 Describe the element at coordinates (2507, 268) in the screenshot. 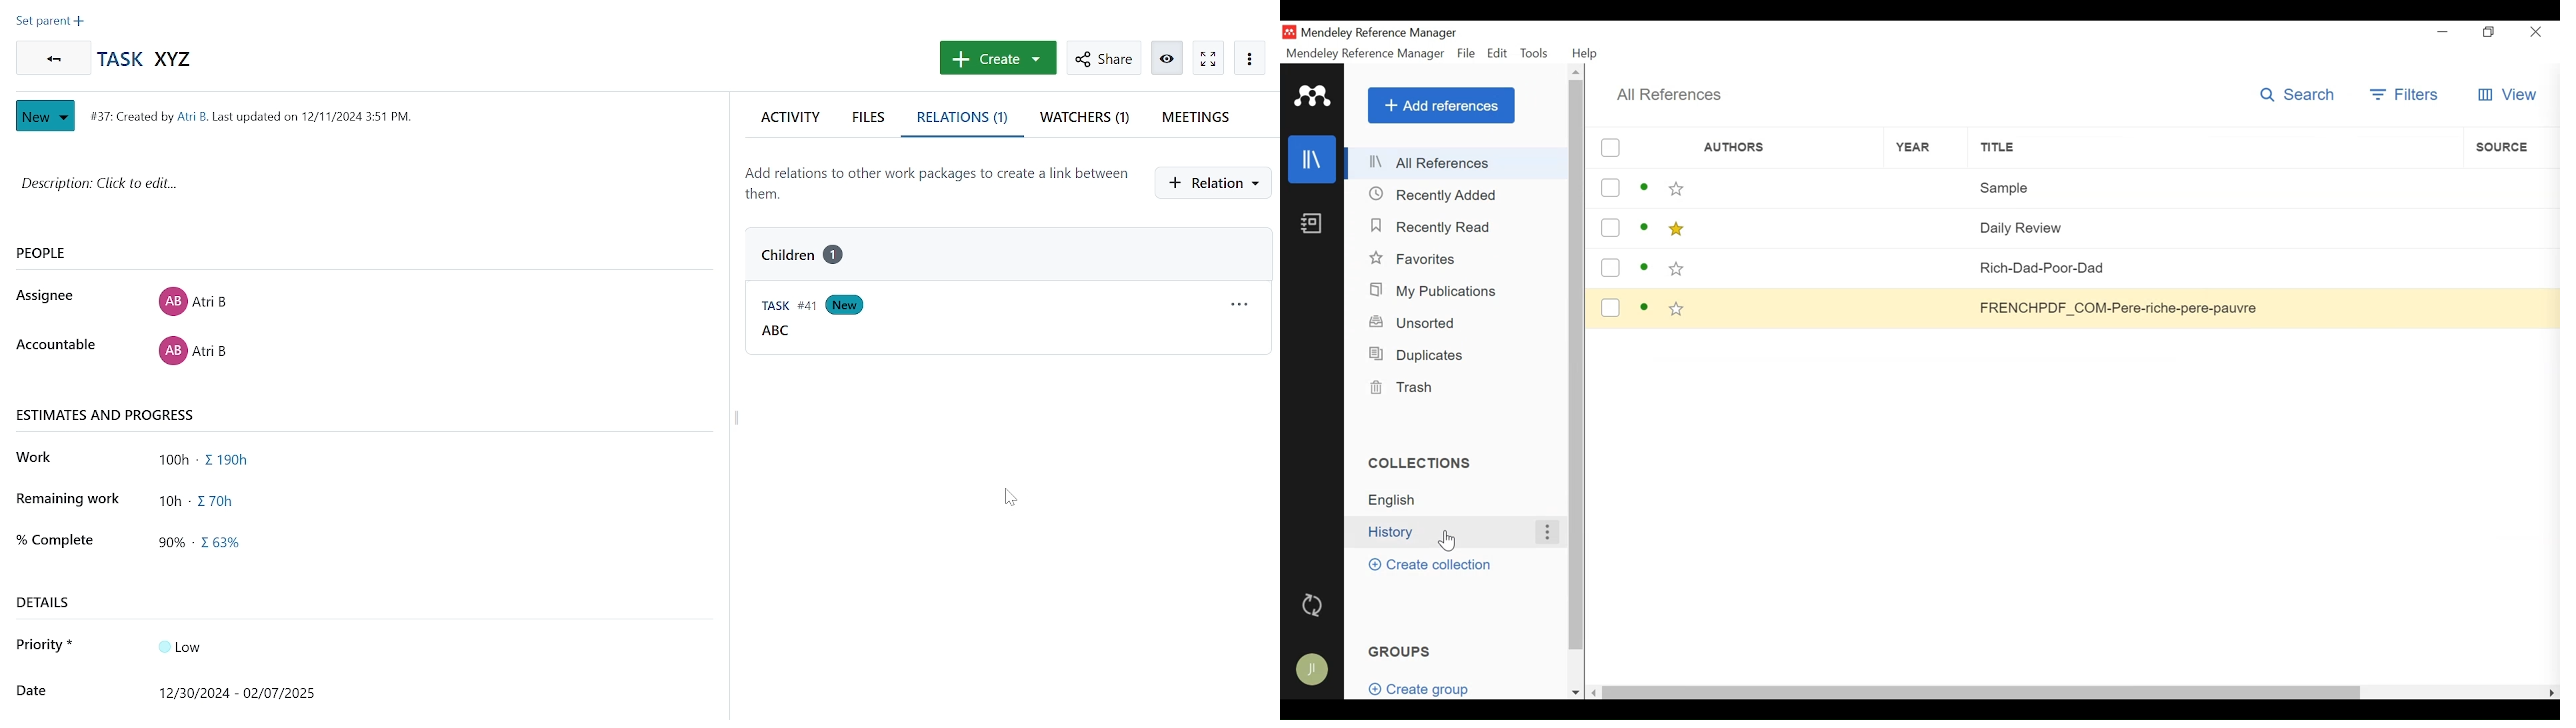

I see `Source` at that location.